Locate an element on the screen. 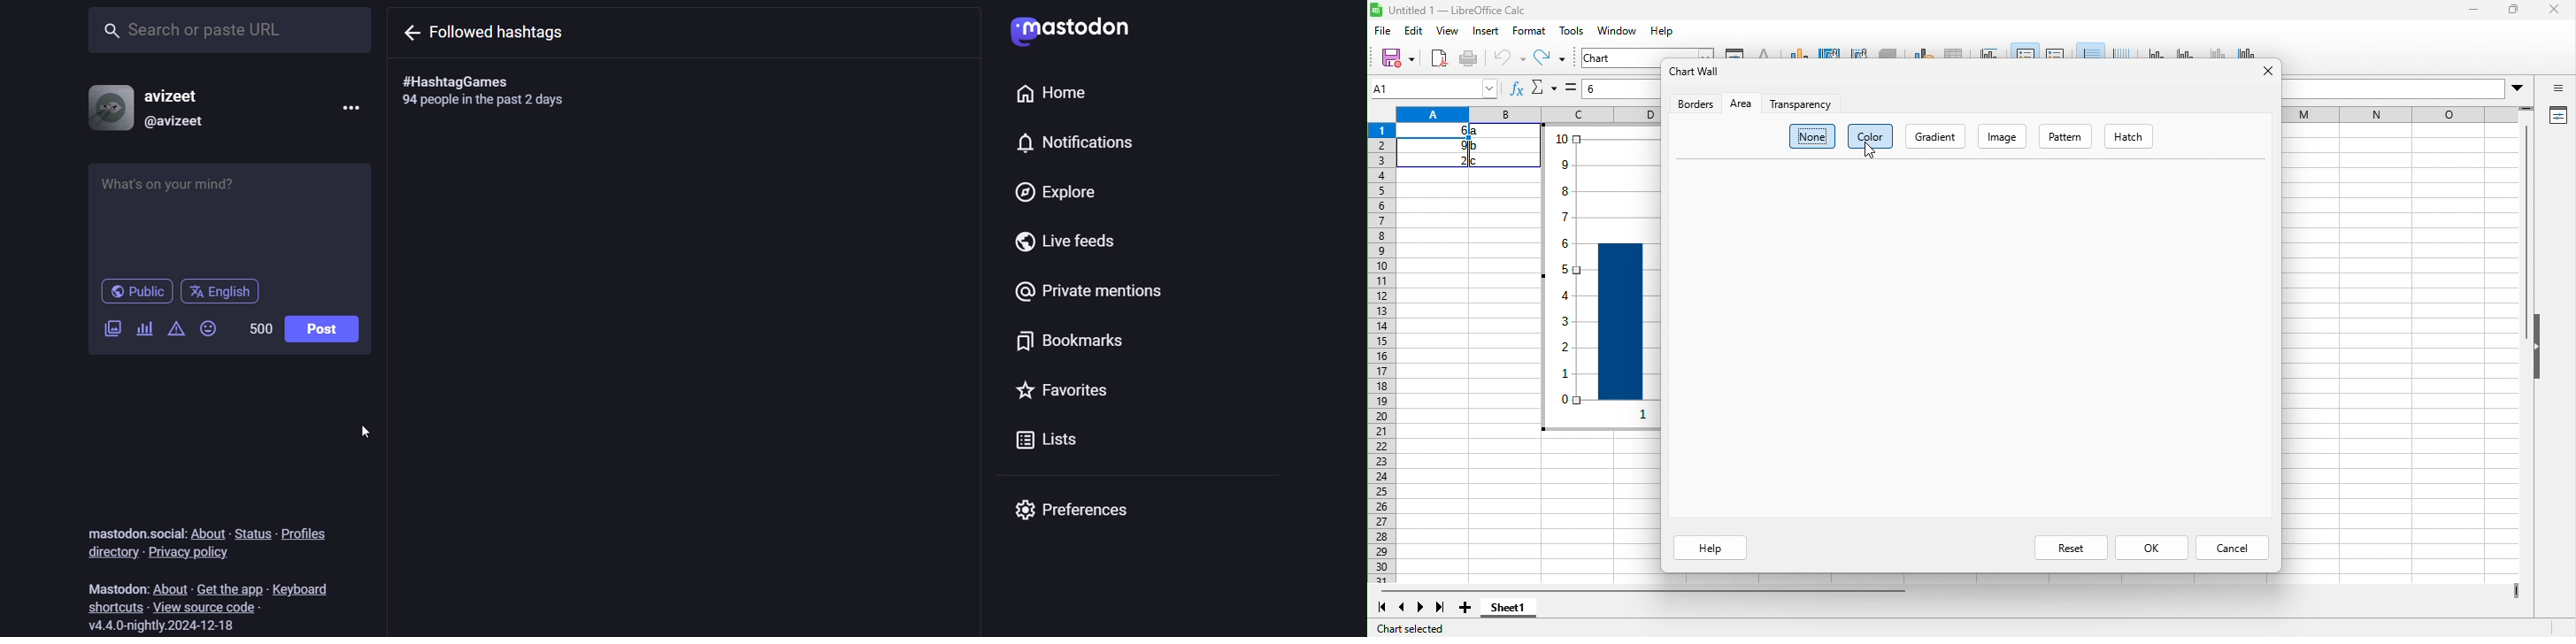 The image size is (2576, 644). undo is located at coordinates (1504, 58).